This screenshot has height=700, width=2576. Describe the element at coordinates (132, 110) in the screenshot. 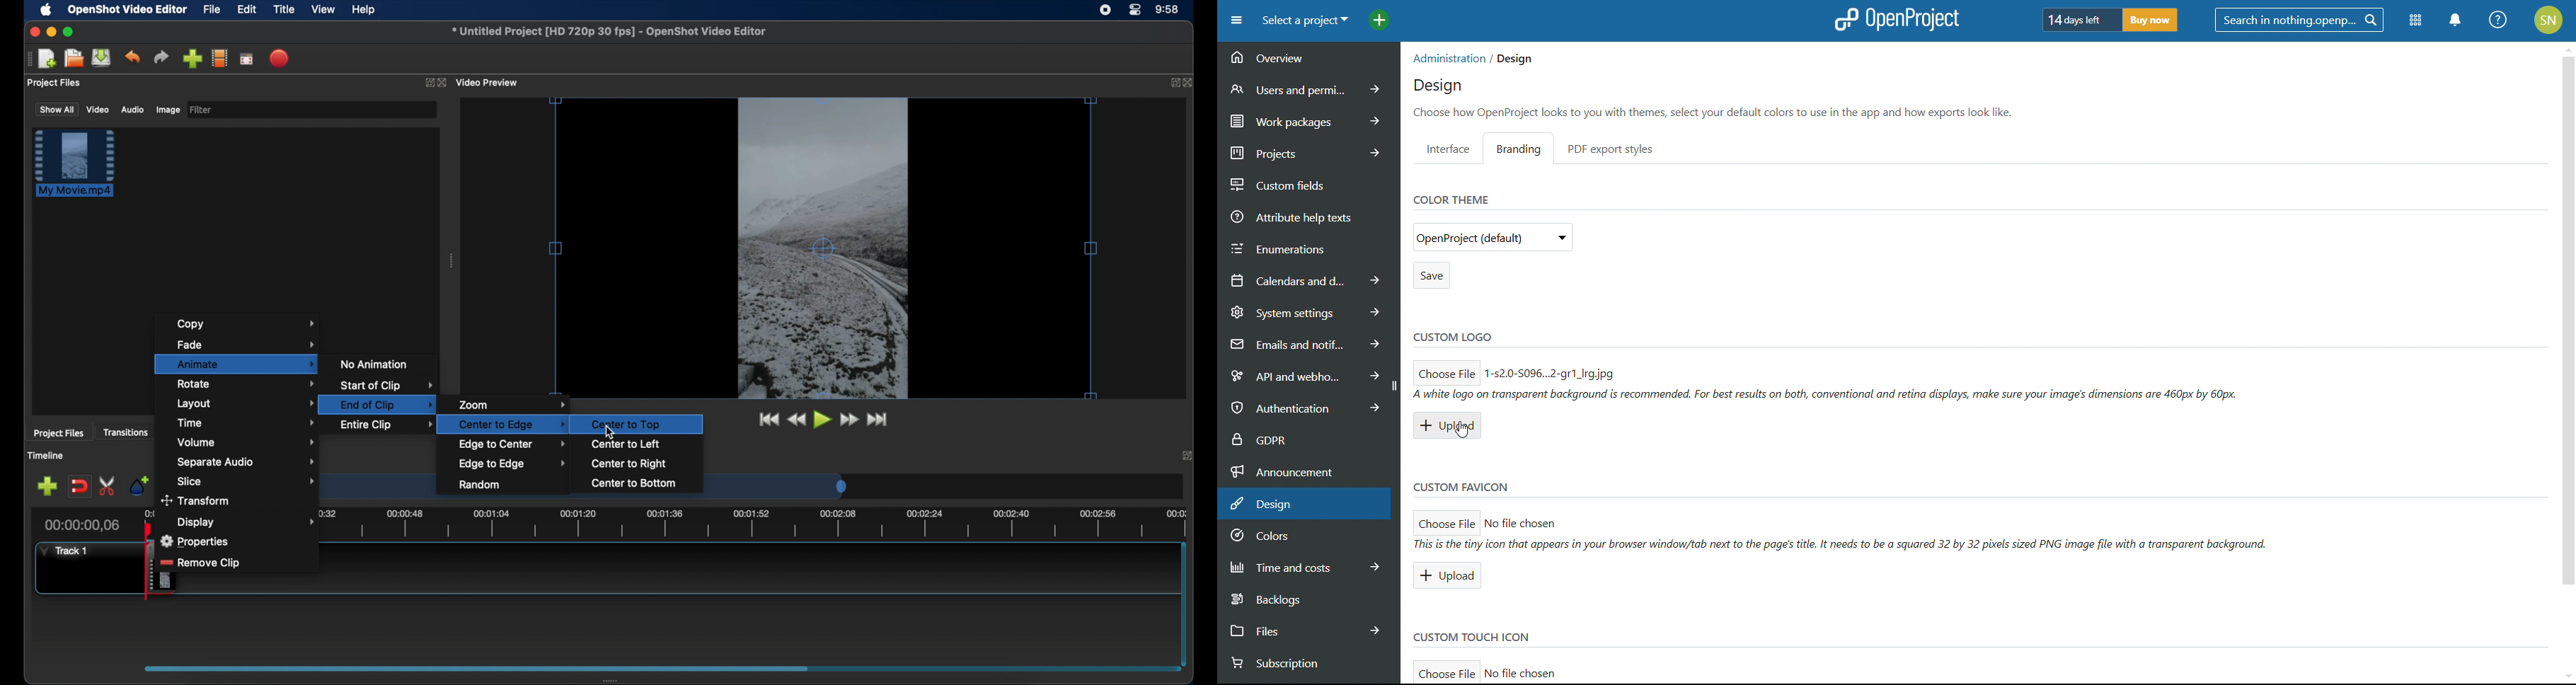

I see `audio` at that location.